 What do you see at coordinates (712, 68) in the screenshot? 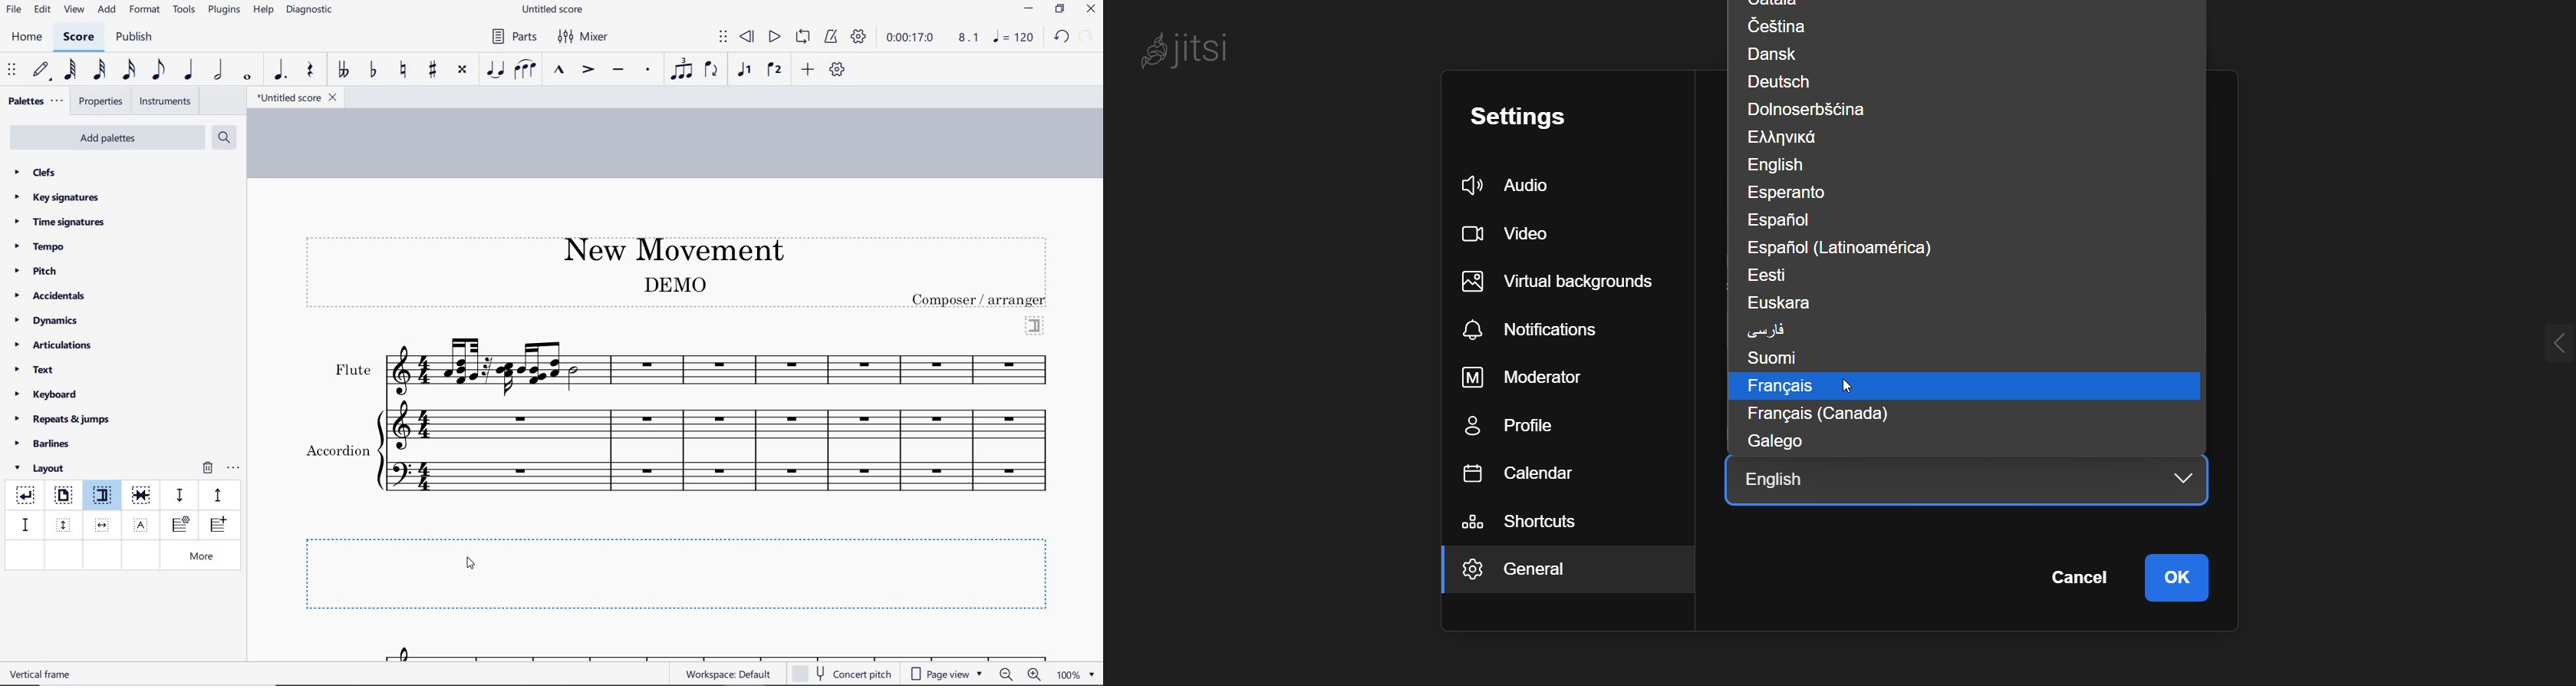
I see `flip direction` at bounding box center [712, 68].